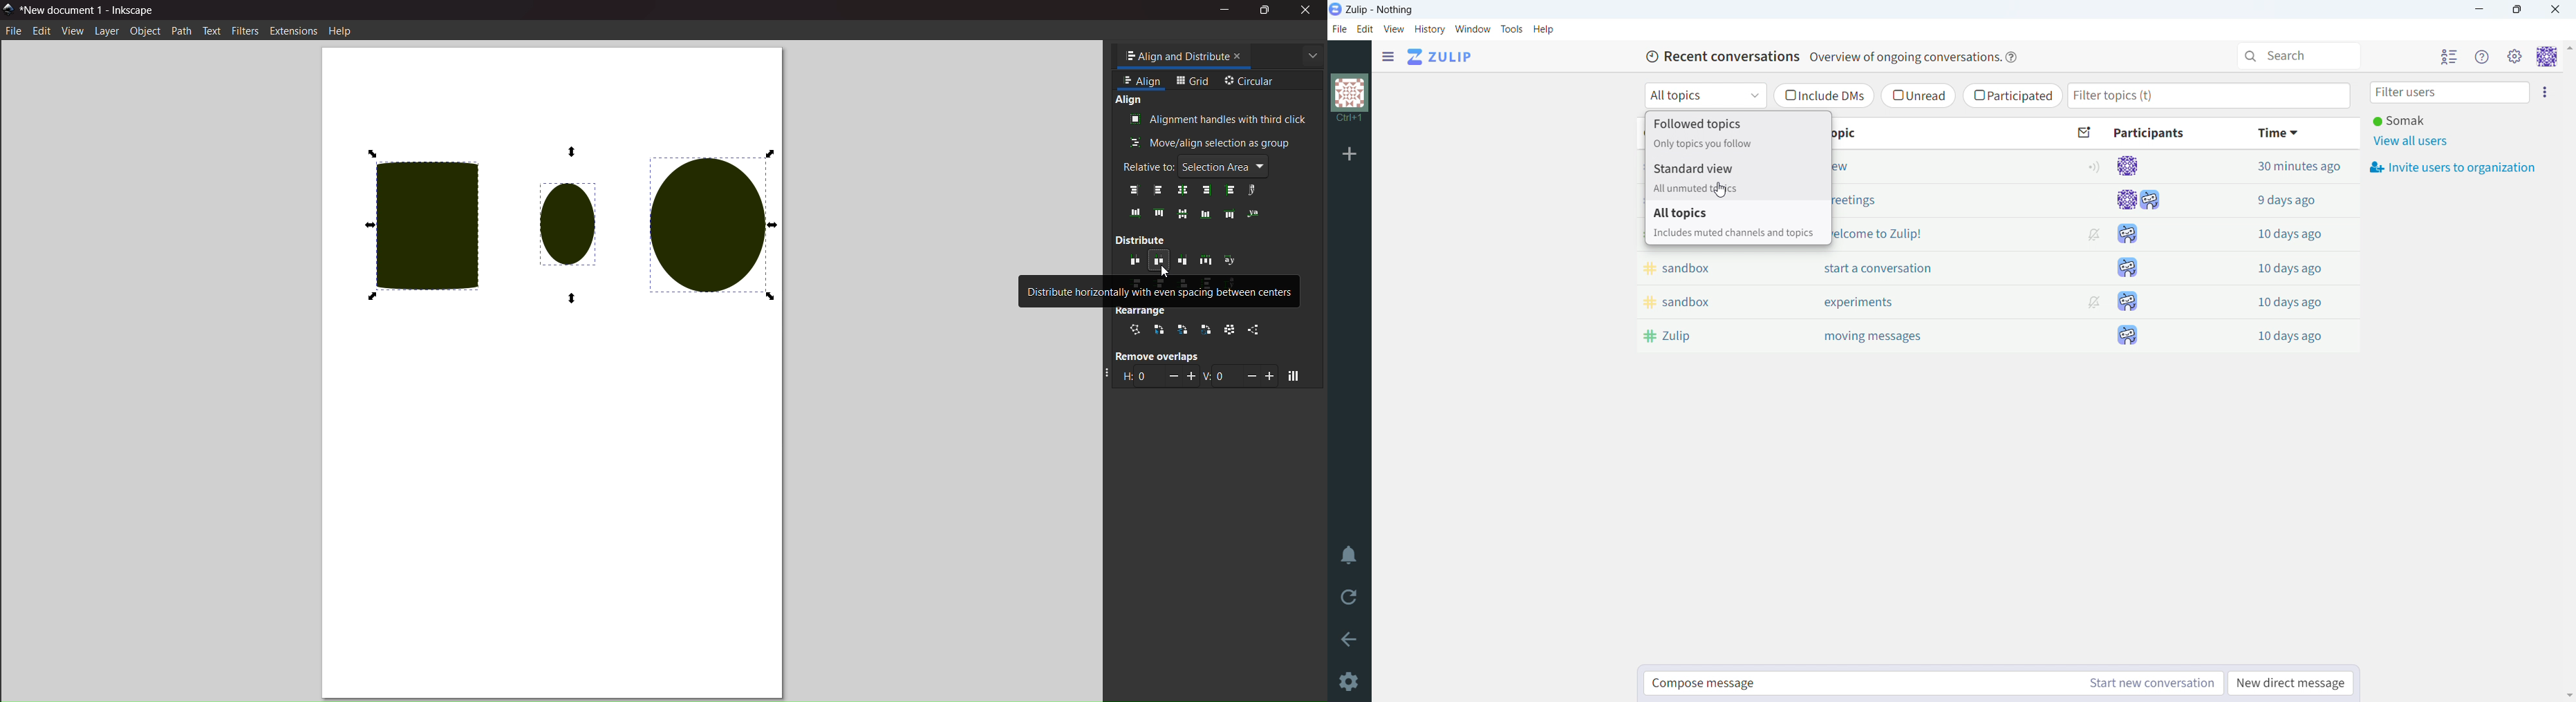 This screenshot has width=2576, height=728. Describe the element at coordinates (1350, 640) in the screenshot. I see `go back` at that location.